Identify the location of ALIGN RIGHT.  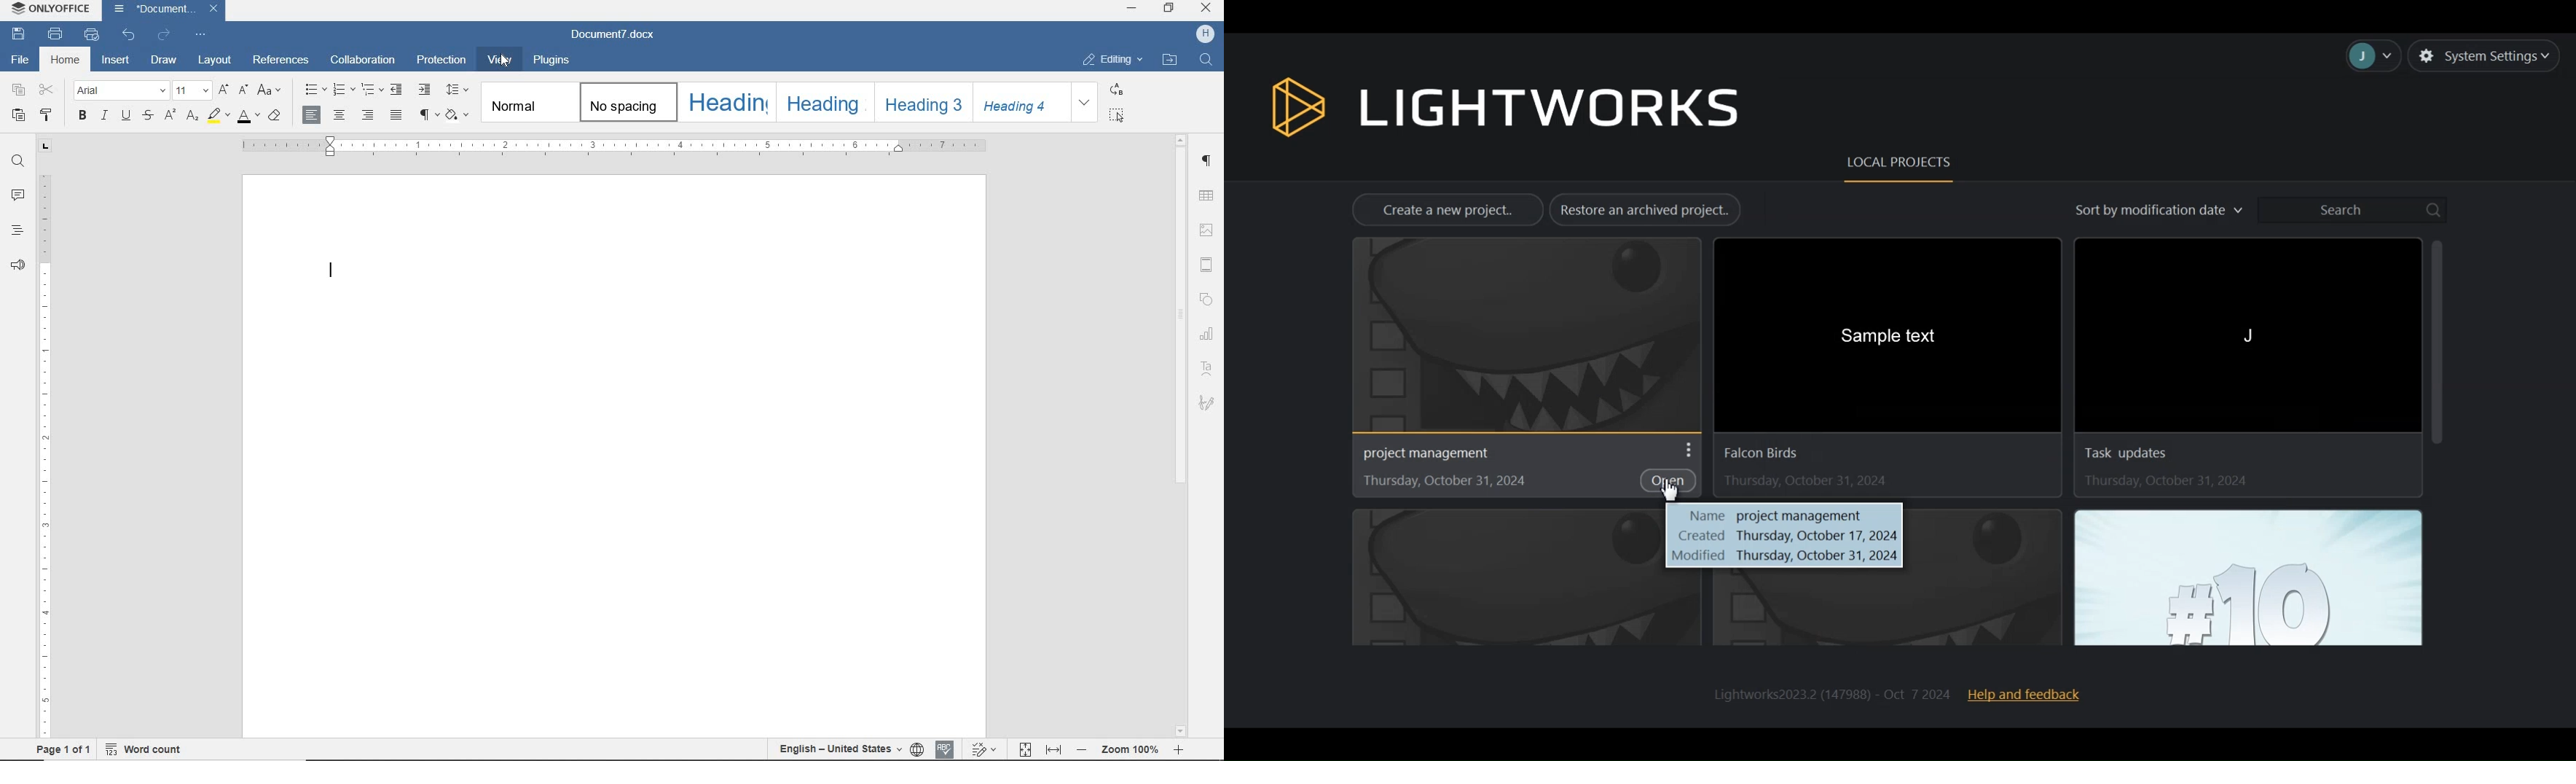
(366, 116).